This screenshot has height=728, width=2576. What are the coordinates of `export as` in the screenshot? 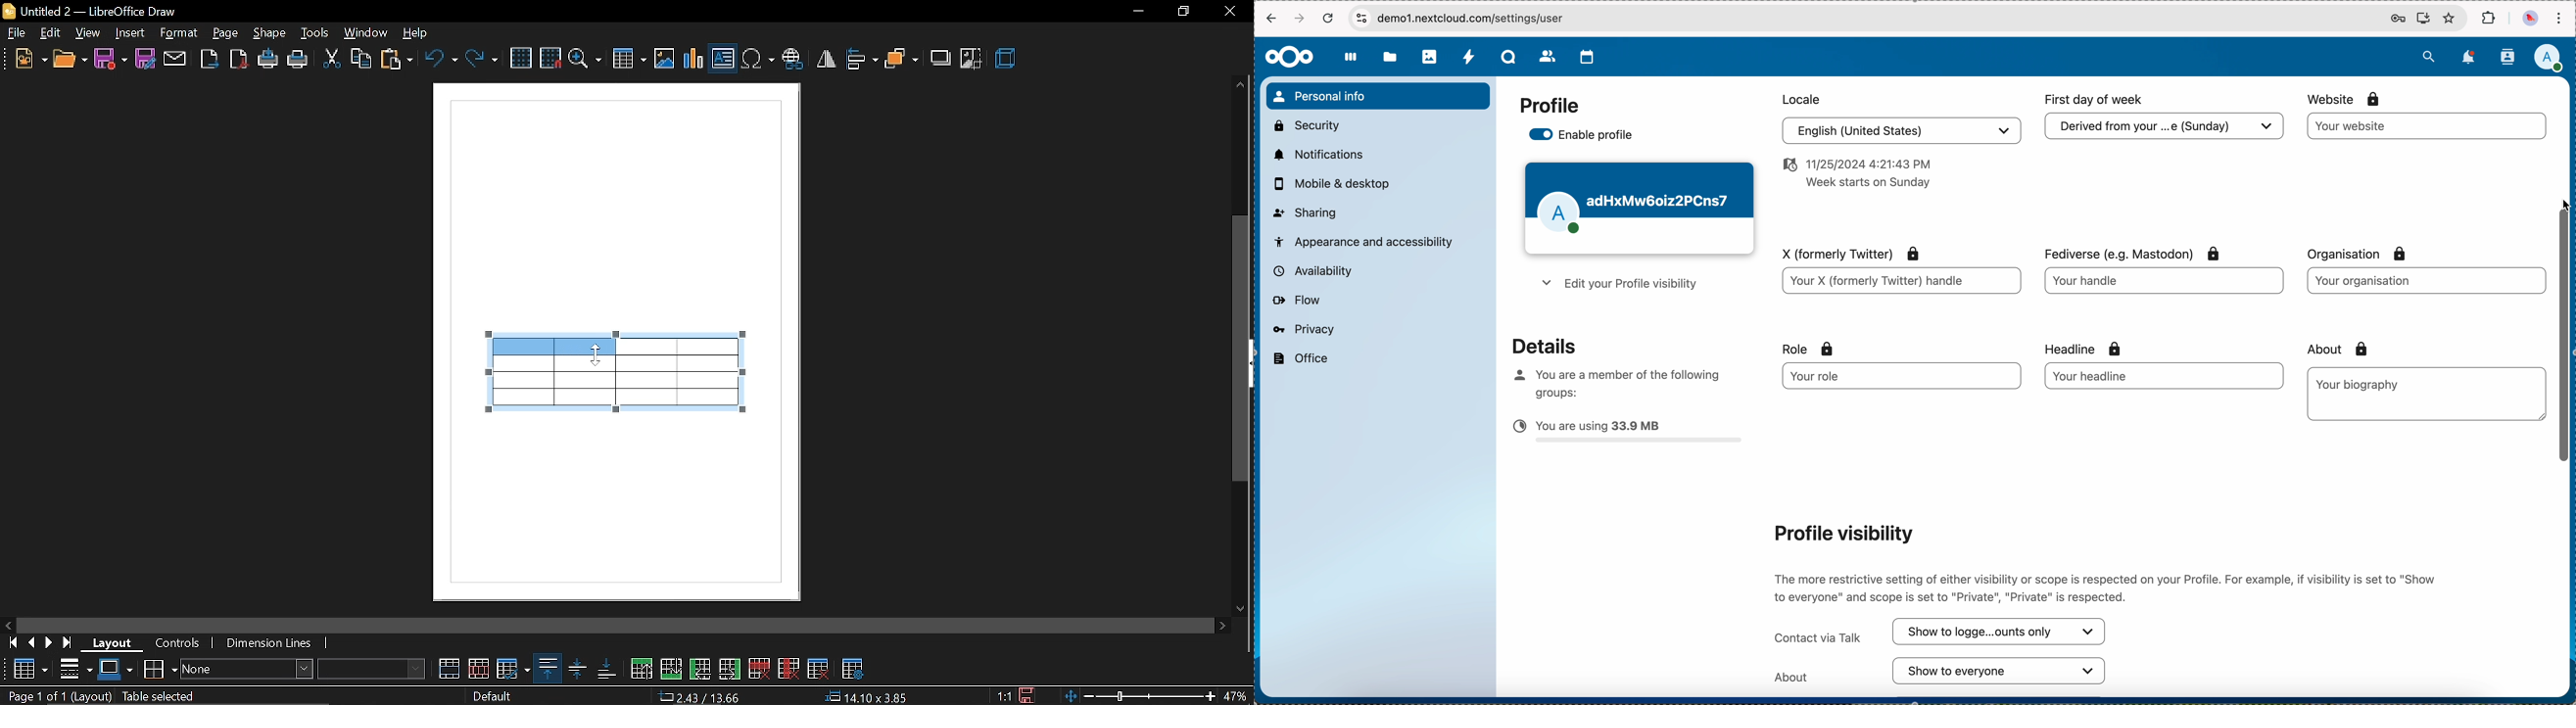 It's located at (210, 60).